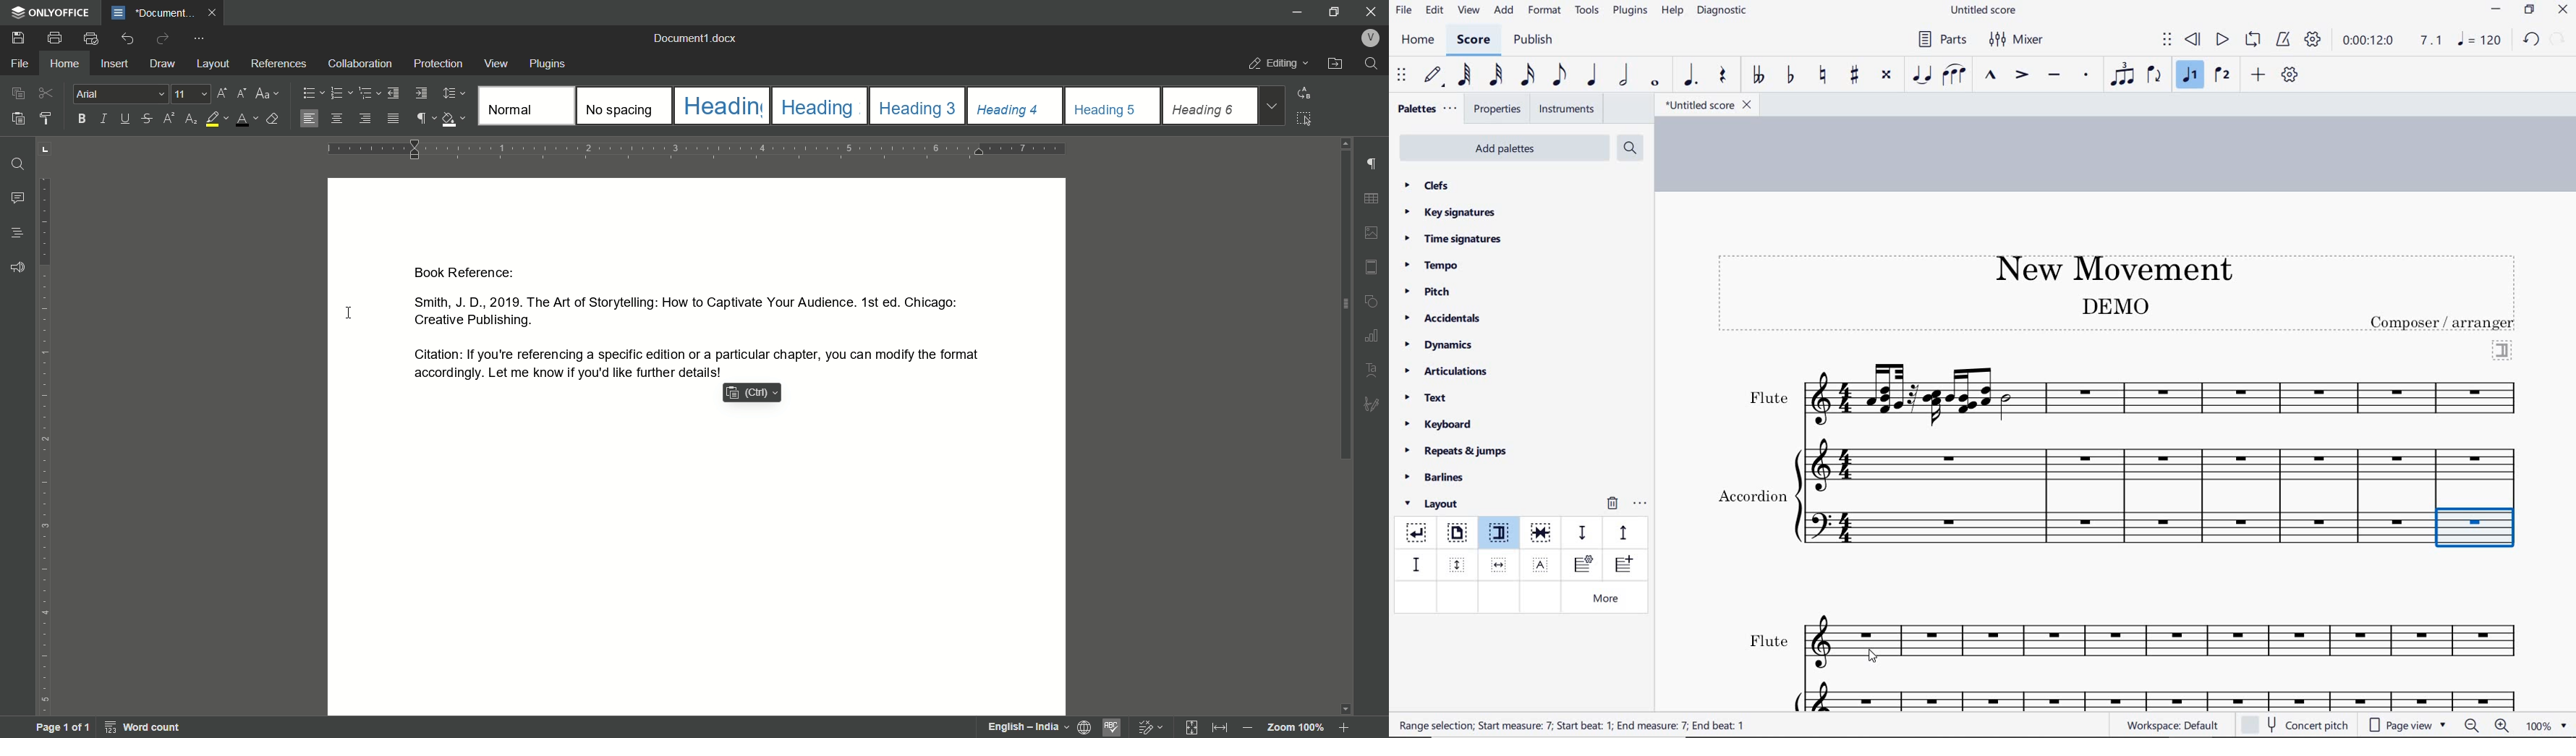 This screenshot has width=2576, height=756. I want to click on customize toolbar, so click(2291, 76).